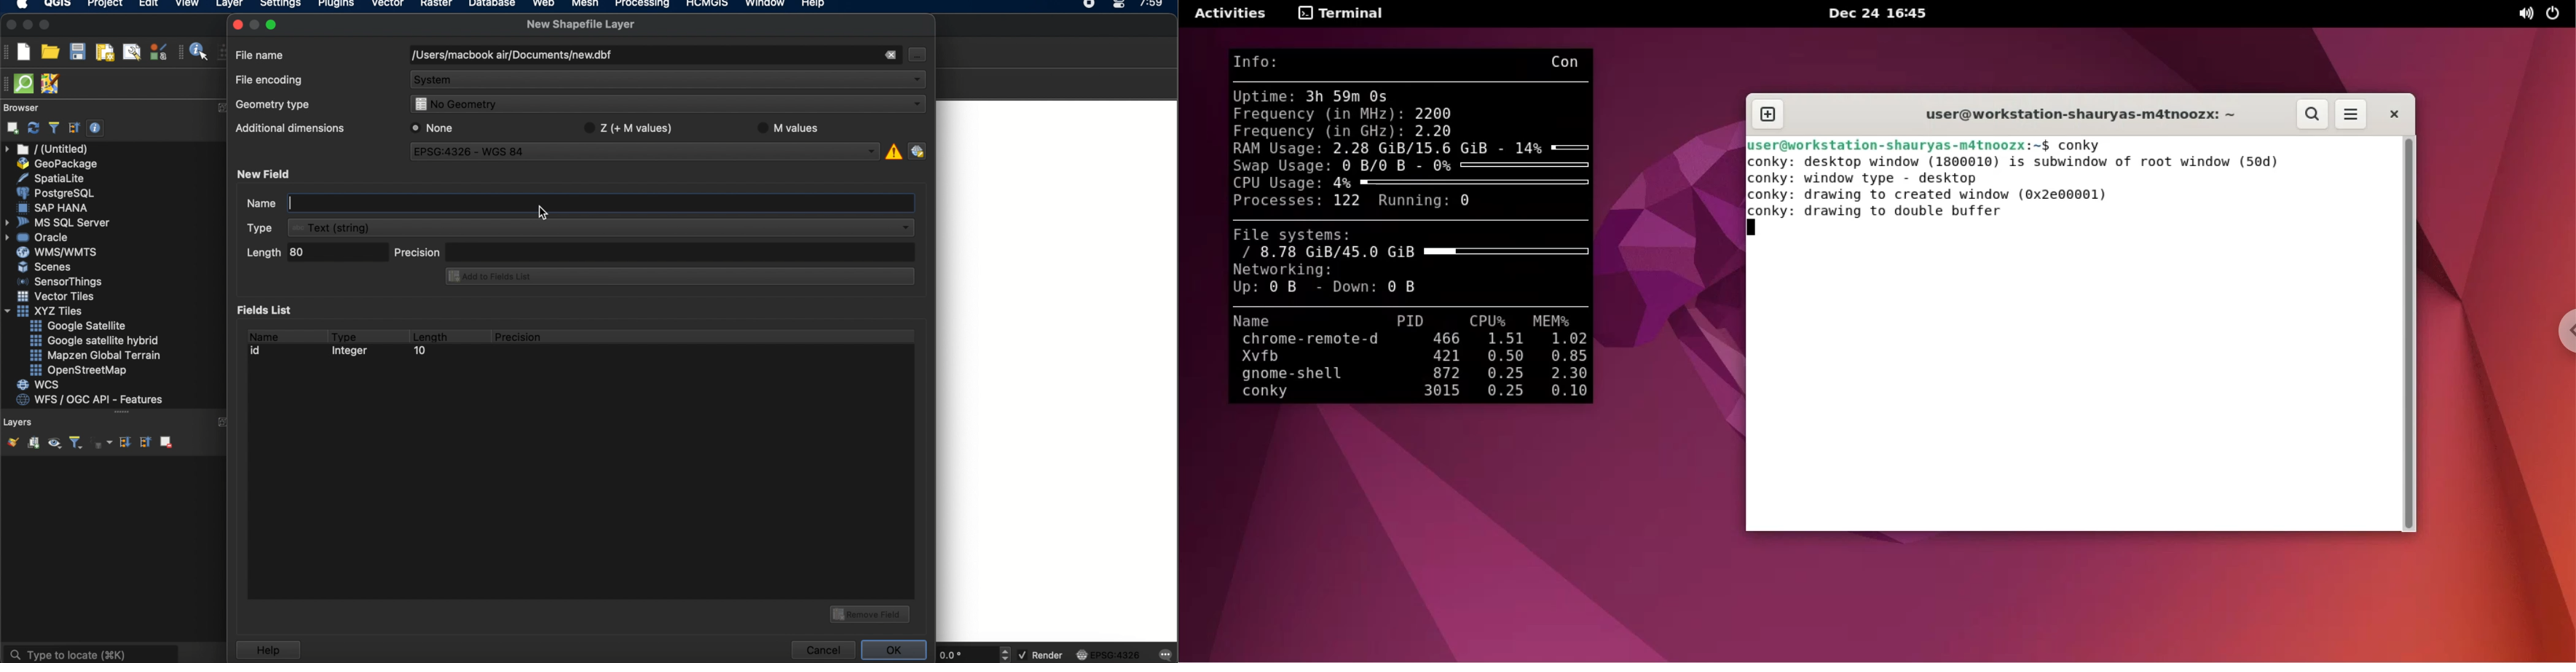 This screenshot has height=672, width=2576. I want to click on cancel, so click(822, 650).